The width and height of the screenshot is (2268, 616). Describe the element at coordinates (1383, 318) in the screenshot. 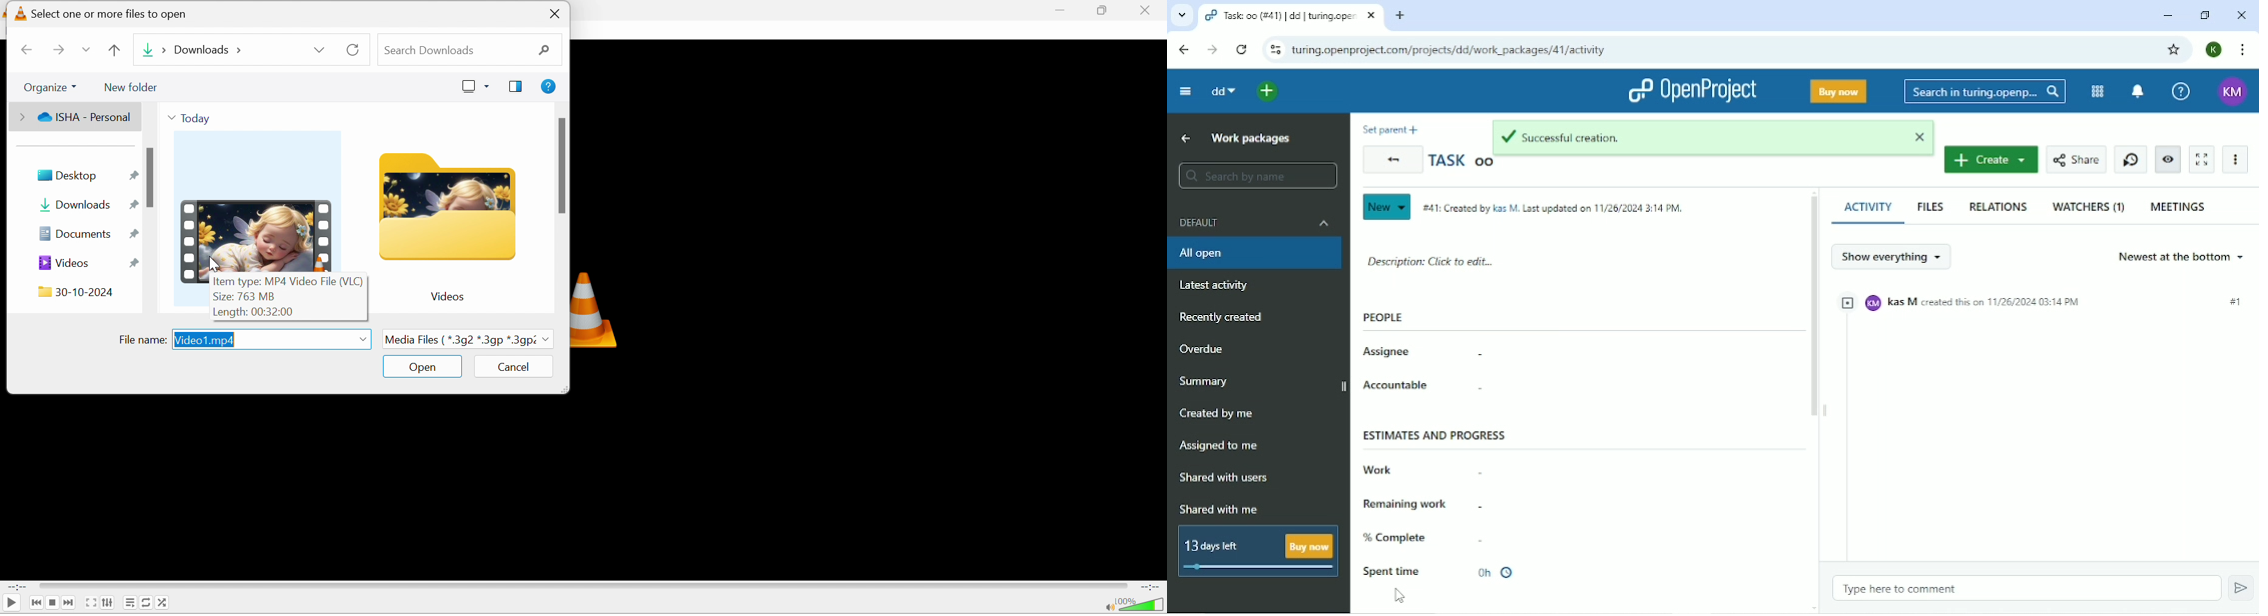

I see `people` at that location.